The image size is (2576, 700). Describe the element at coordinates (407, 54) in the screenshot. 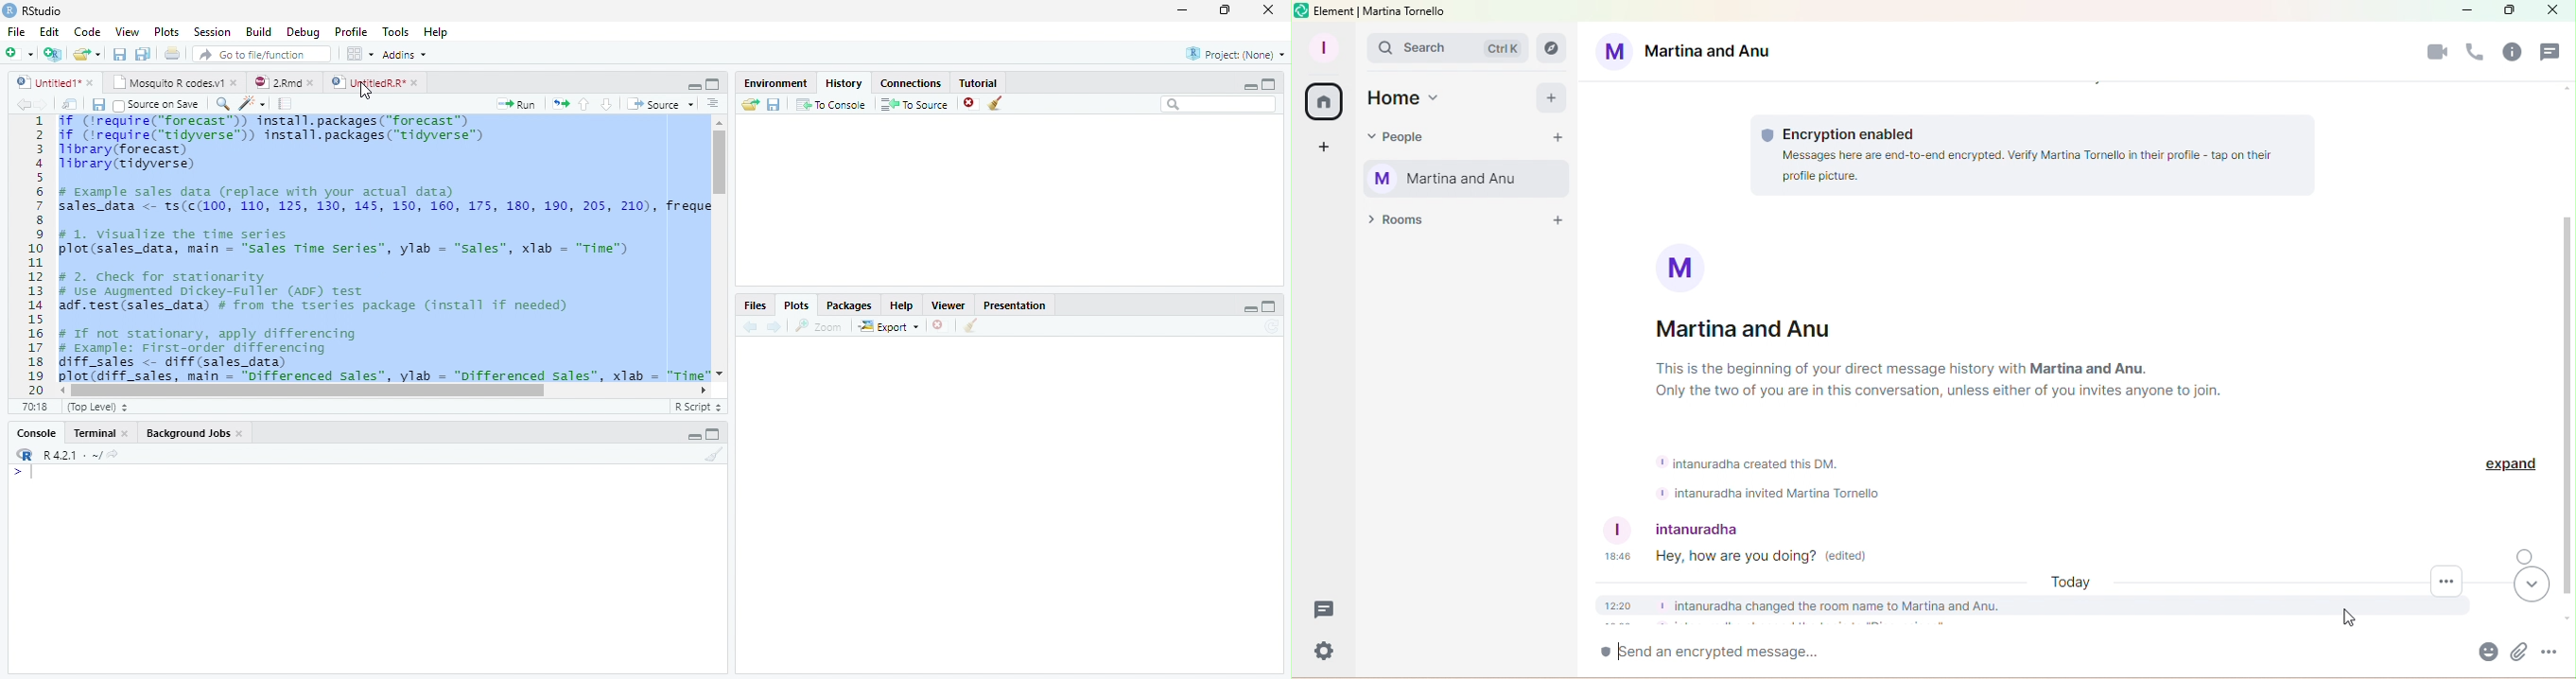

I see `Addins` at that location.